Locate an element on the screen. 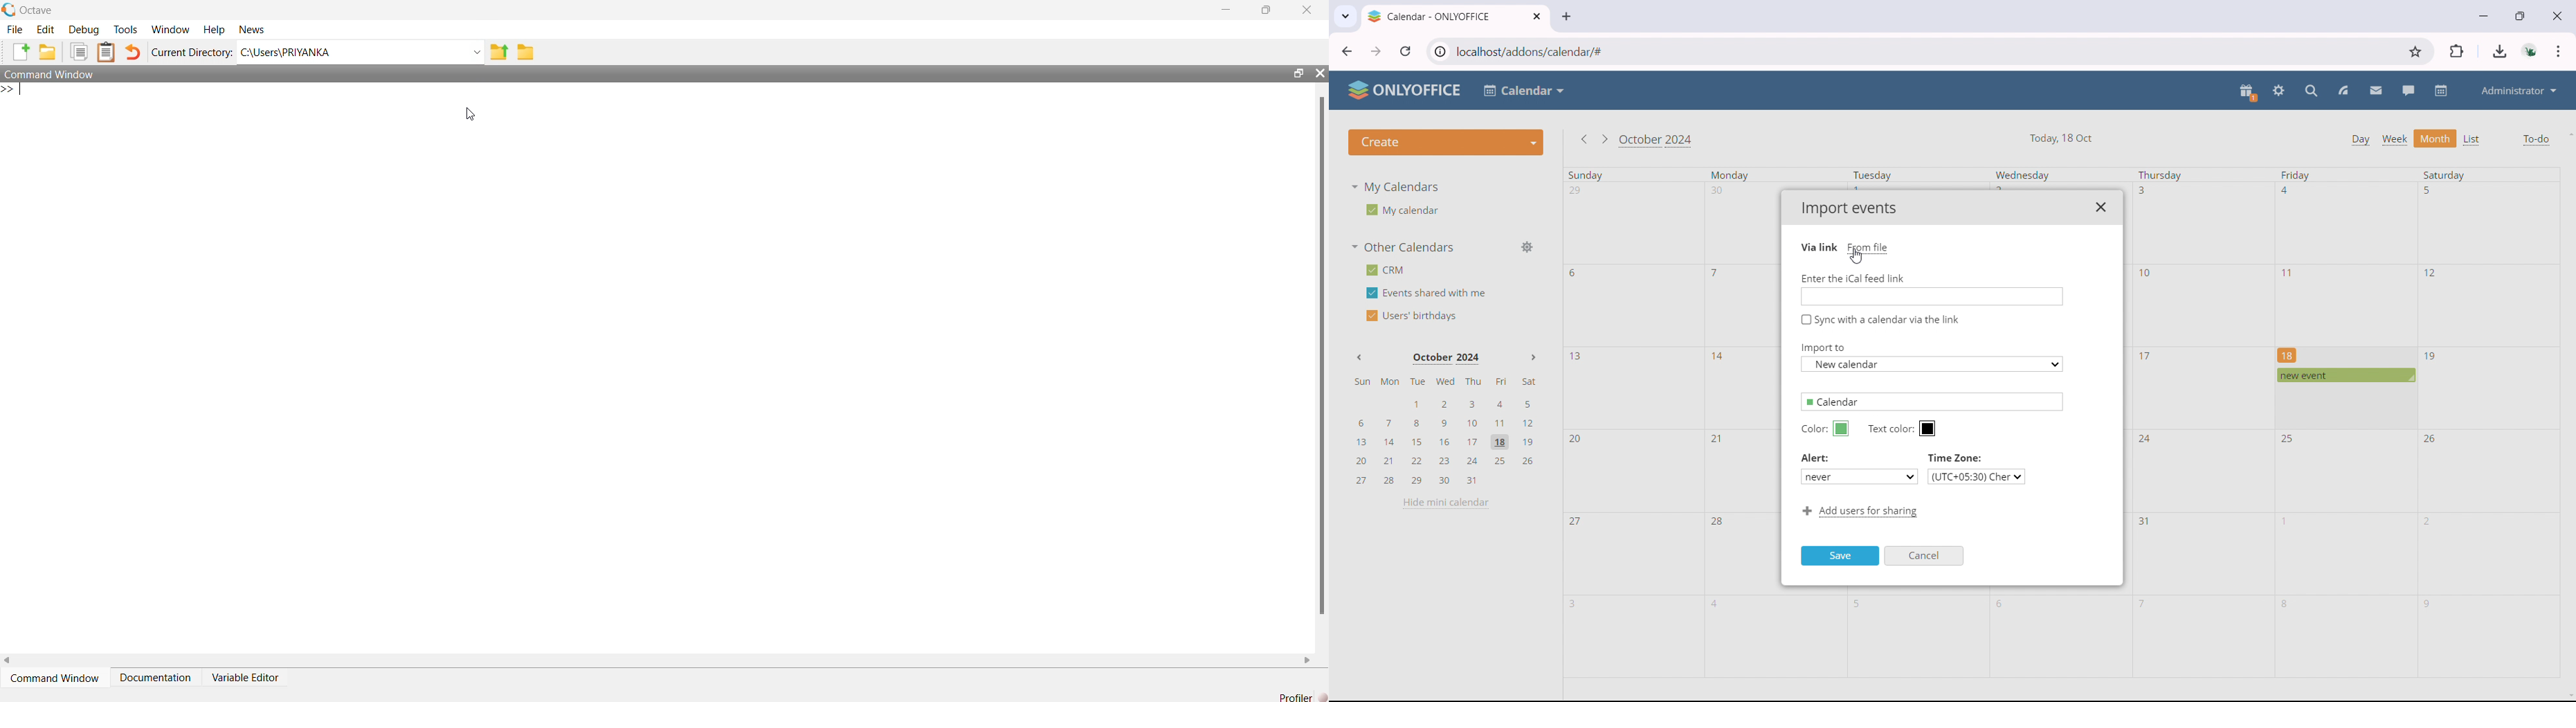 This screenshot has height=728, width=2576. 26 is located at coordinates (2432, 437).